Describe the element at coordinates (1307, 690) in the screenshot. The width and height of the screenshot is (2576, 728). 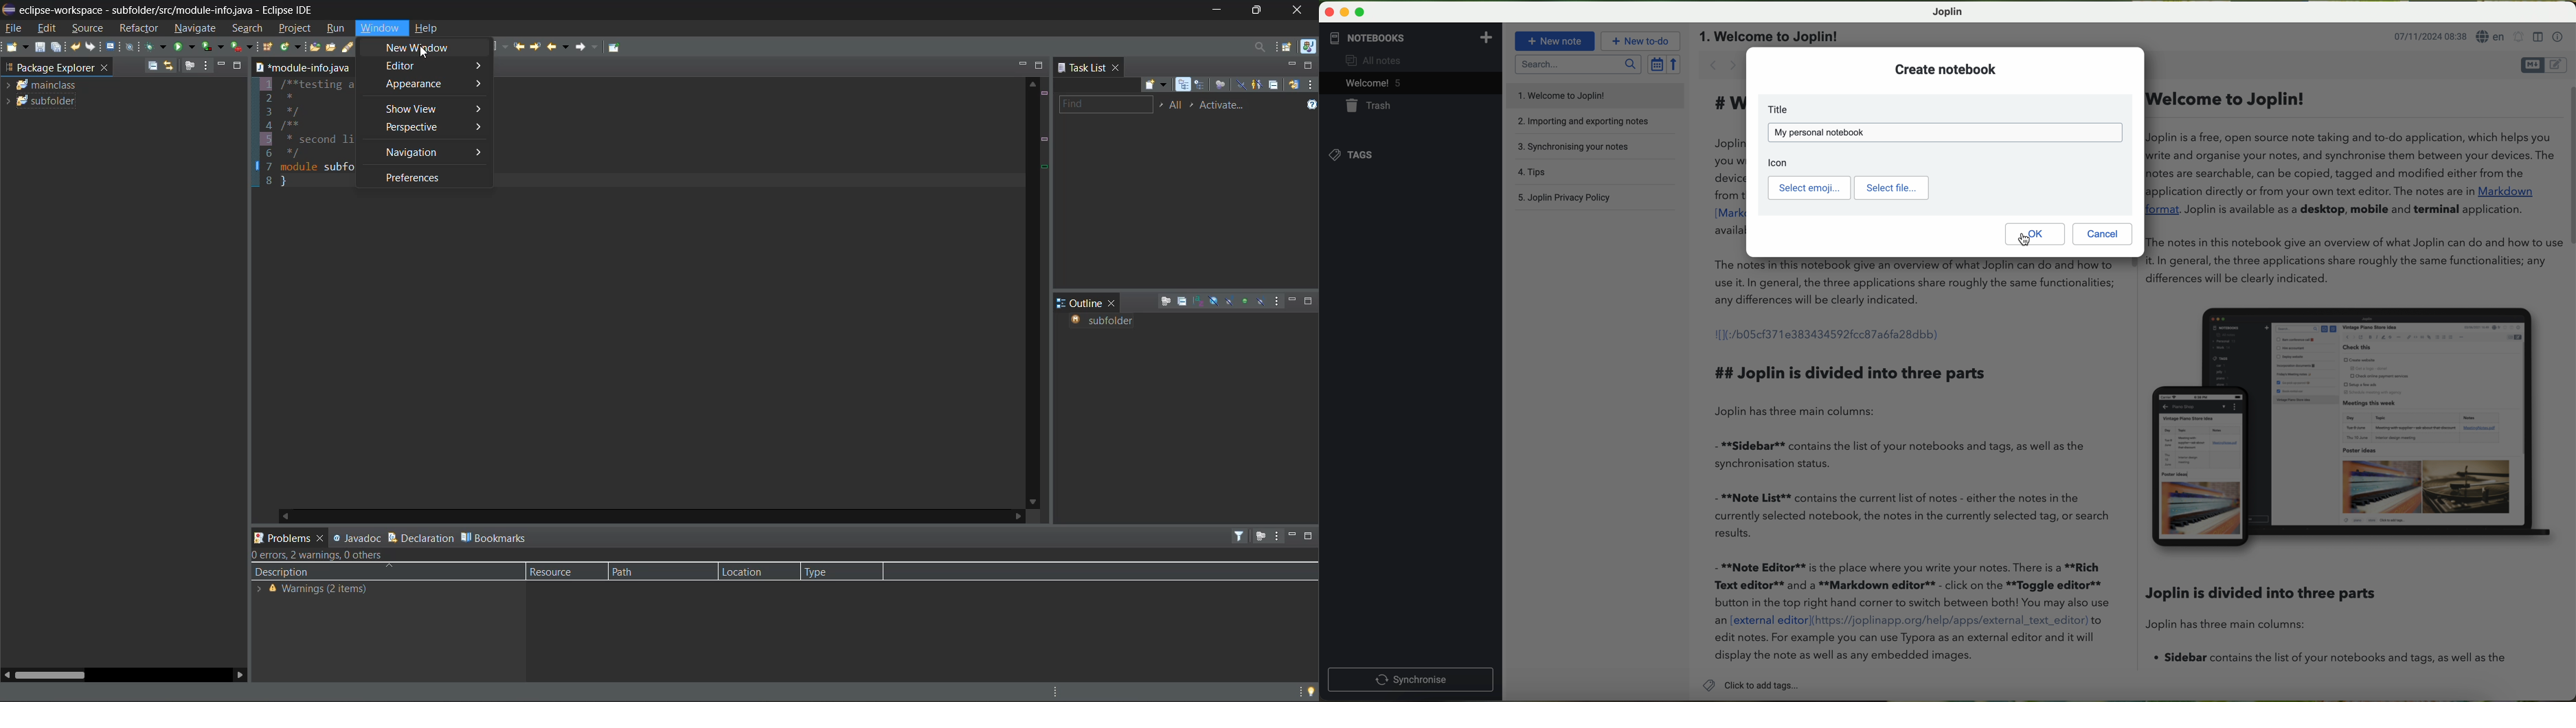
I see `tip of the day` at that location.